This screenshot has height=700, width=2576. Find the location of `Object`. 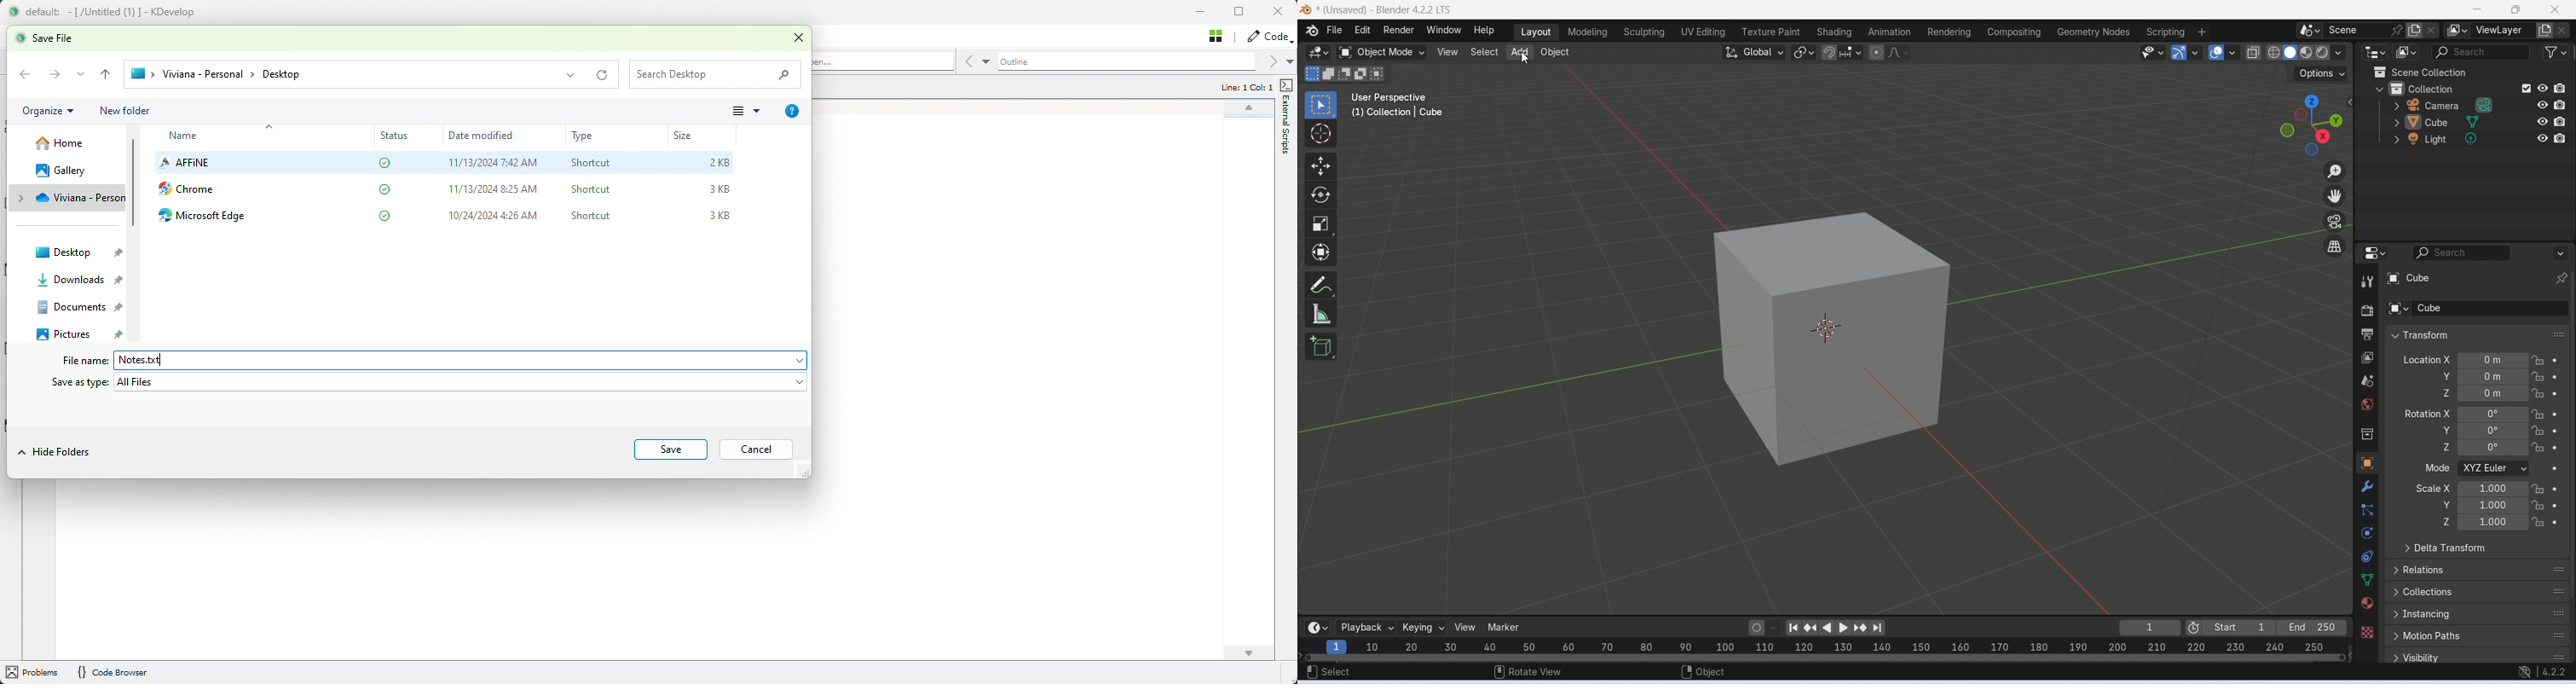

Object is located at coordinates (2367, 463).